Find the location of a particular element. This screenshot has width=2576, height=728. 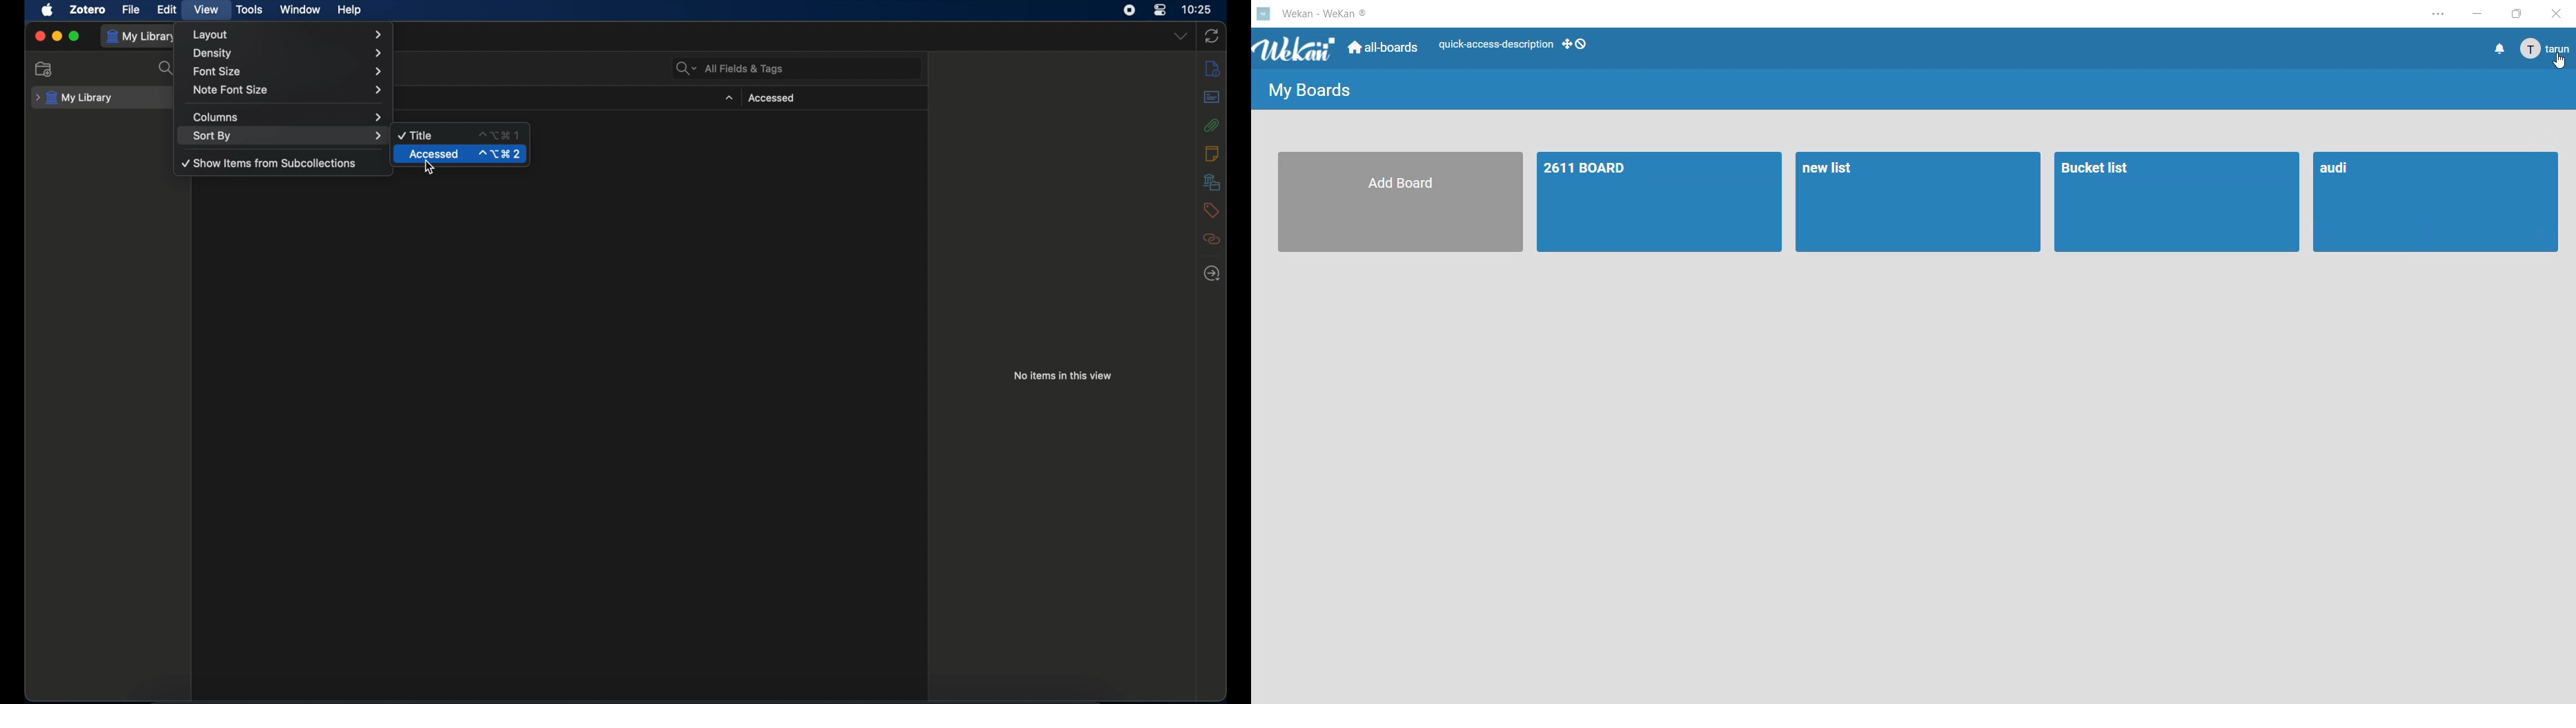

time is located at coordinates (1197, 8).